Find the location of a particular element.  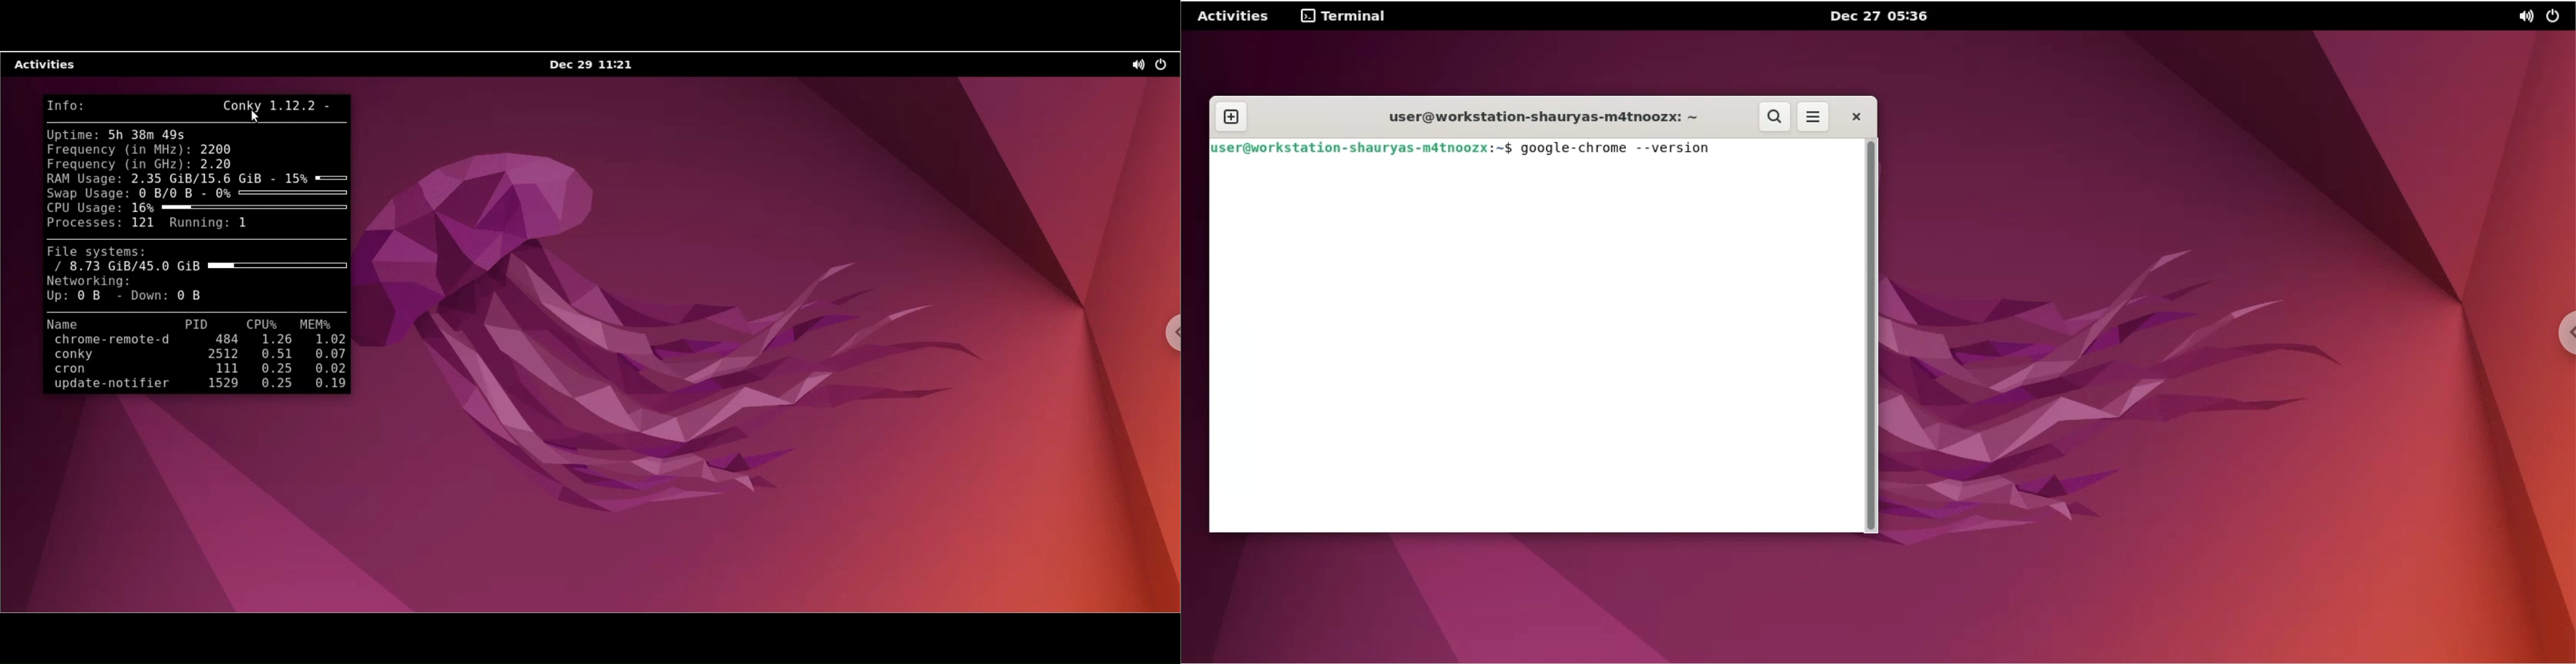

new tab is located at coordinates (1231, 117).